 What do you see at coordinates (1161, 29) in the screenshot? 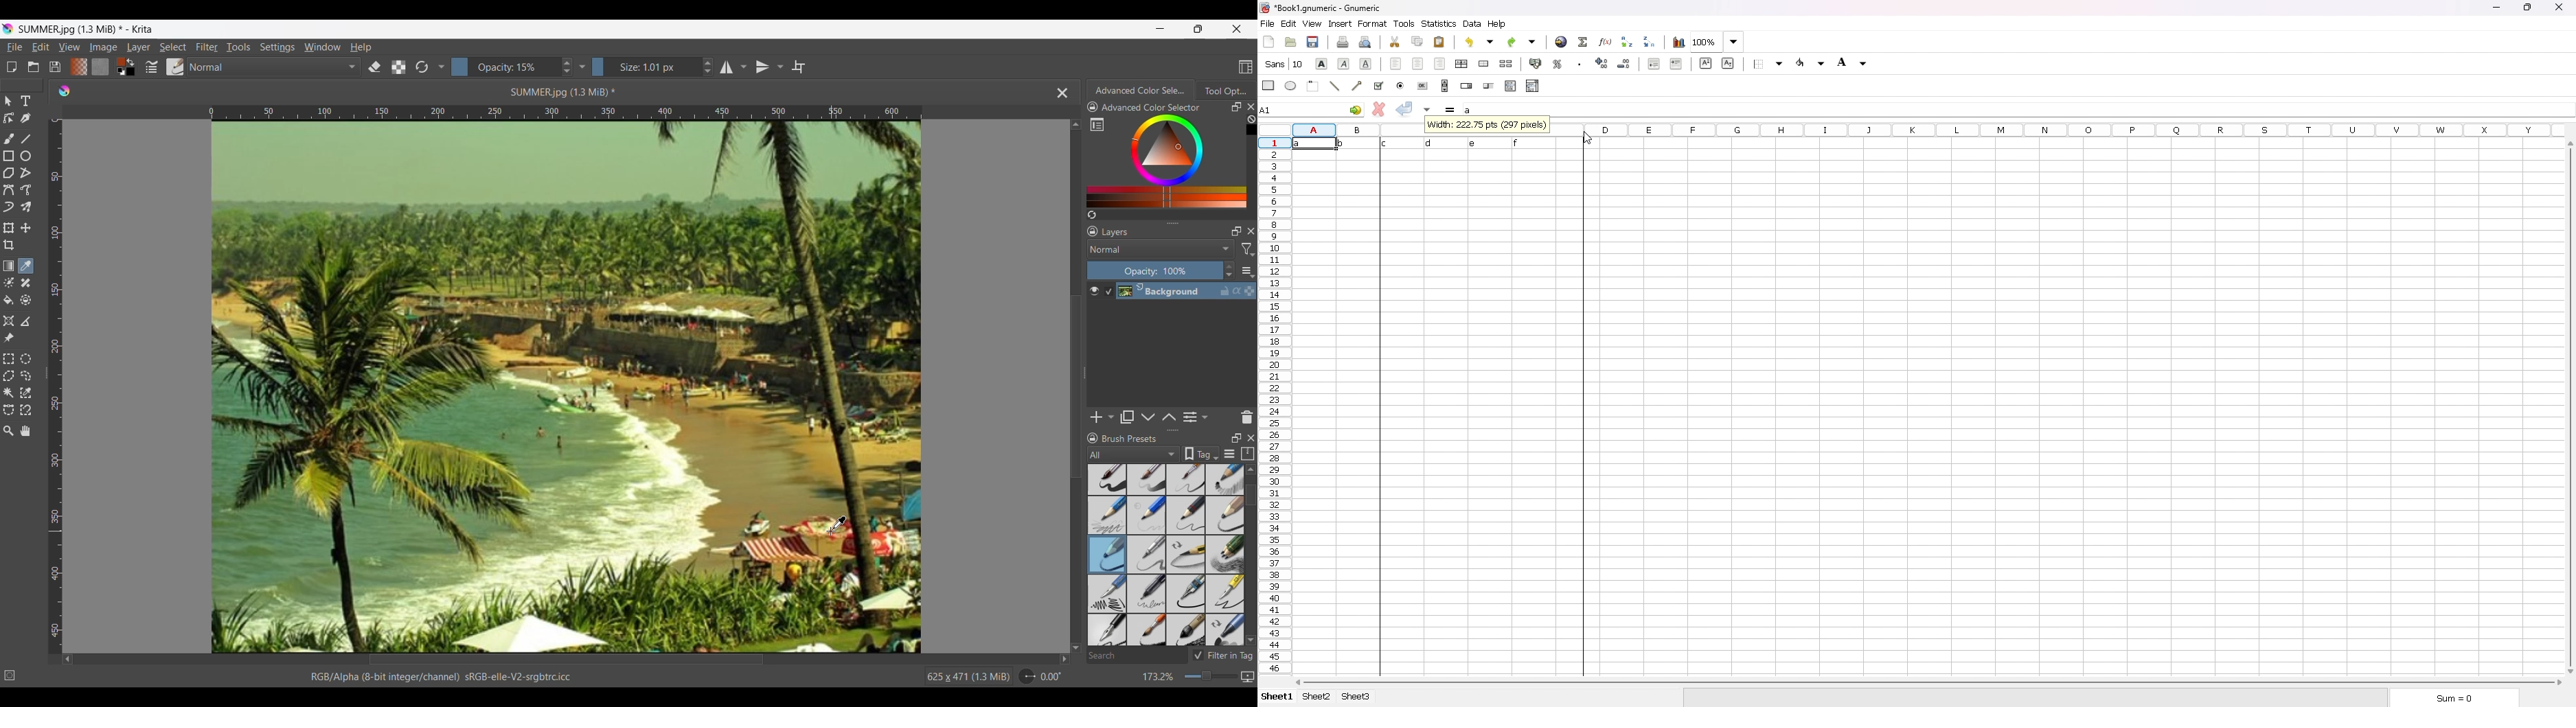
I see `Minimize` at bounding box center [1161, 29].